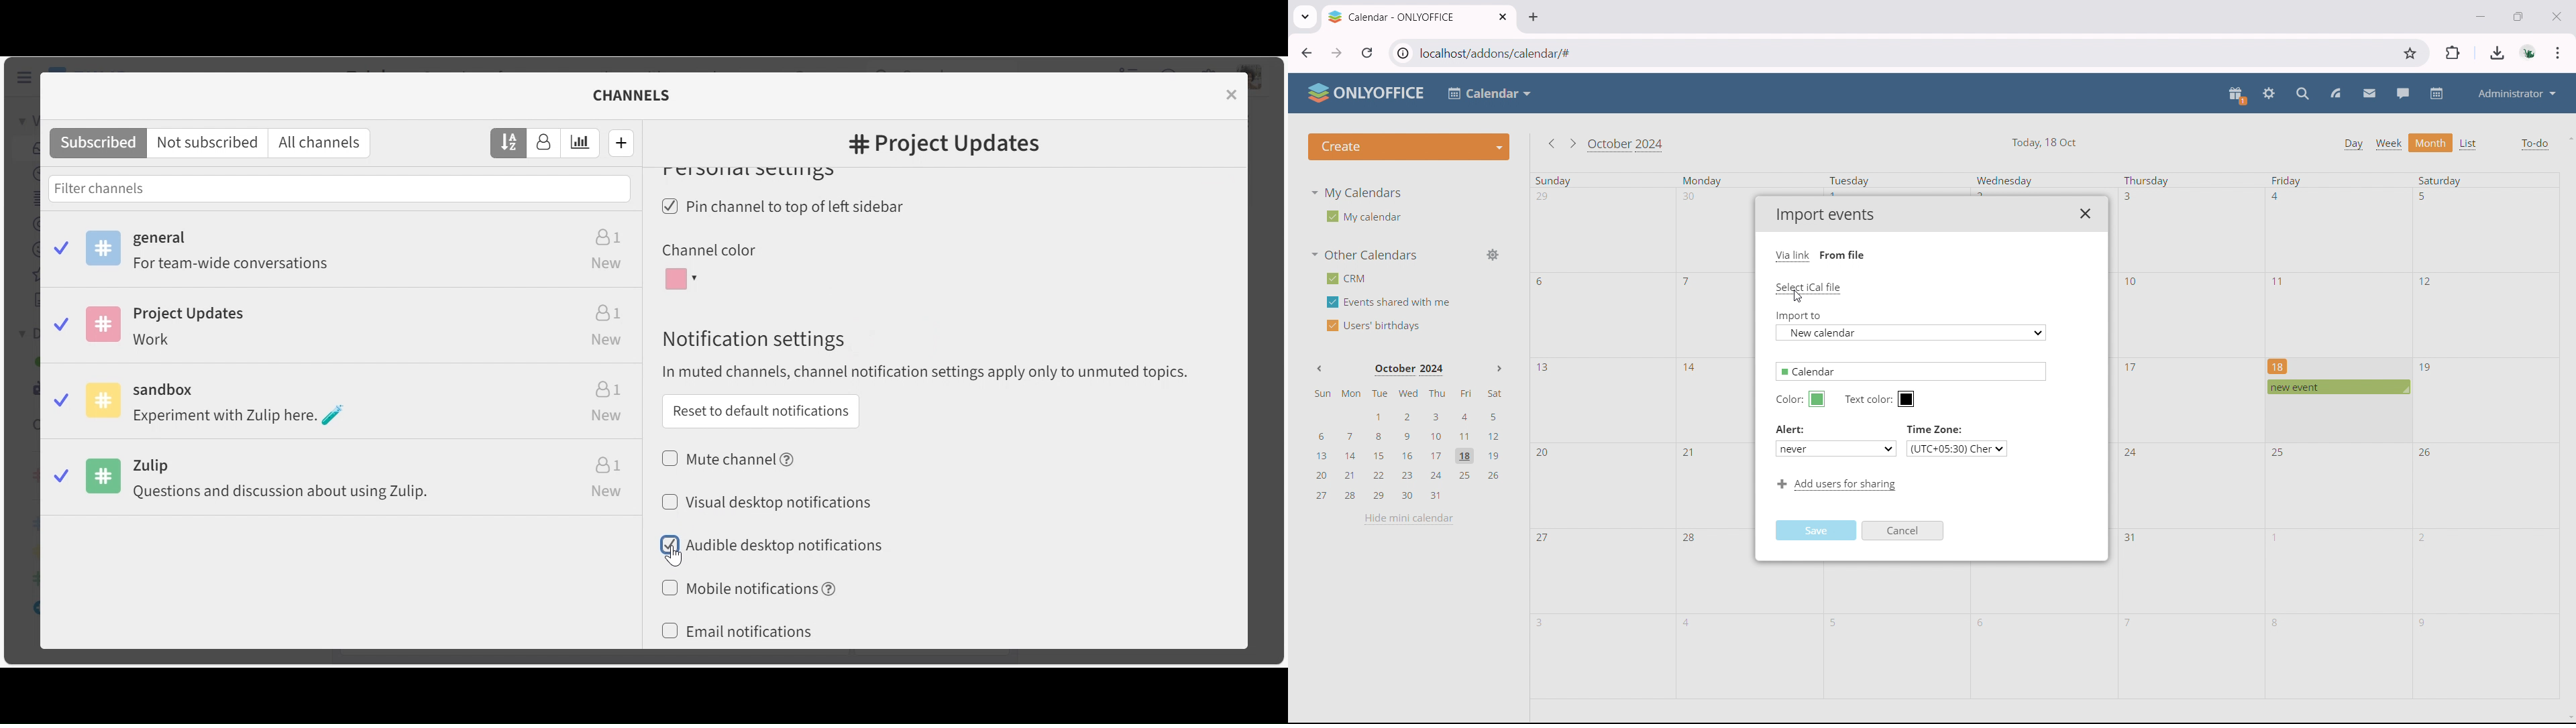 The width and height of the screenshot is (2576, 728). Describe the element at coordinates (2334, 94) in the screenshot. I see `feed` at that location.